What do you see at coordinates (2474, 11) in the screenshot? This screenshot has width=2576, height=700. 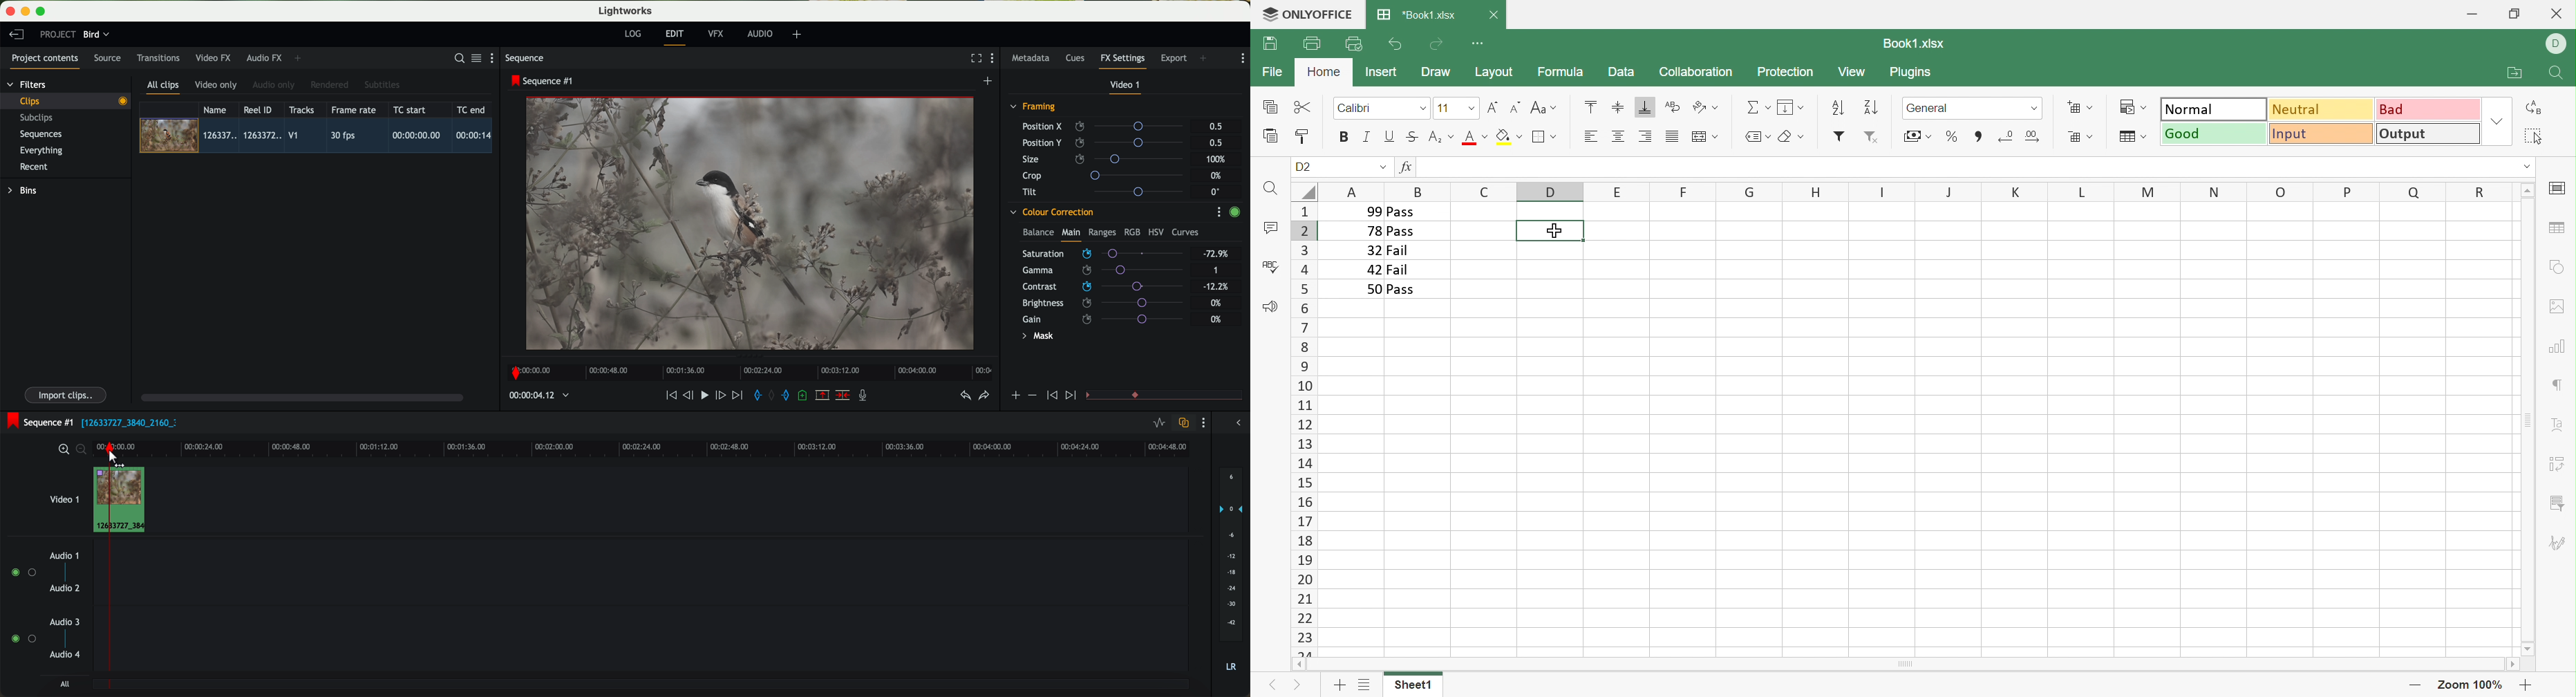 I see `Minimize` at bounding box center [2474, 11].